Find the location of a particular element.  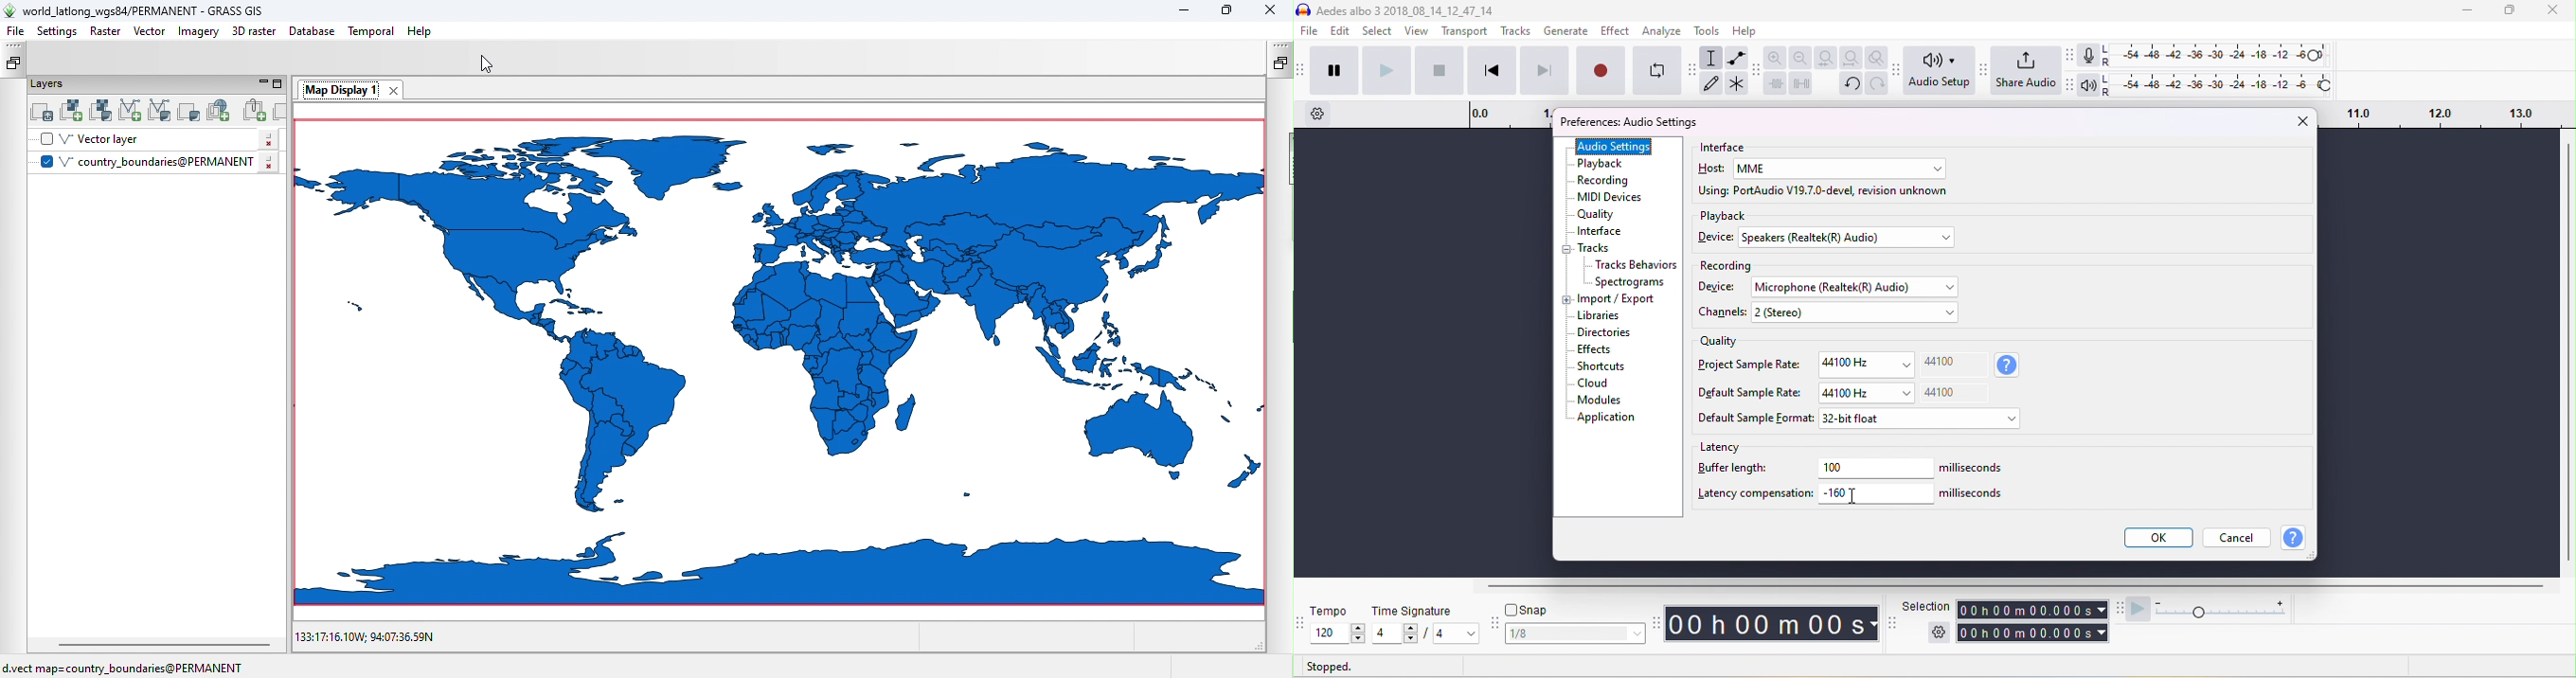

timeline is located at coordinates (1510, 115).